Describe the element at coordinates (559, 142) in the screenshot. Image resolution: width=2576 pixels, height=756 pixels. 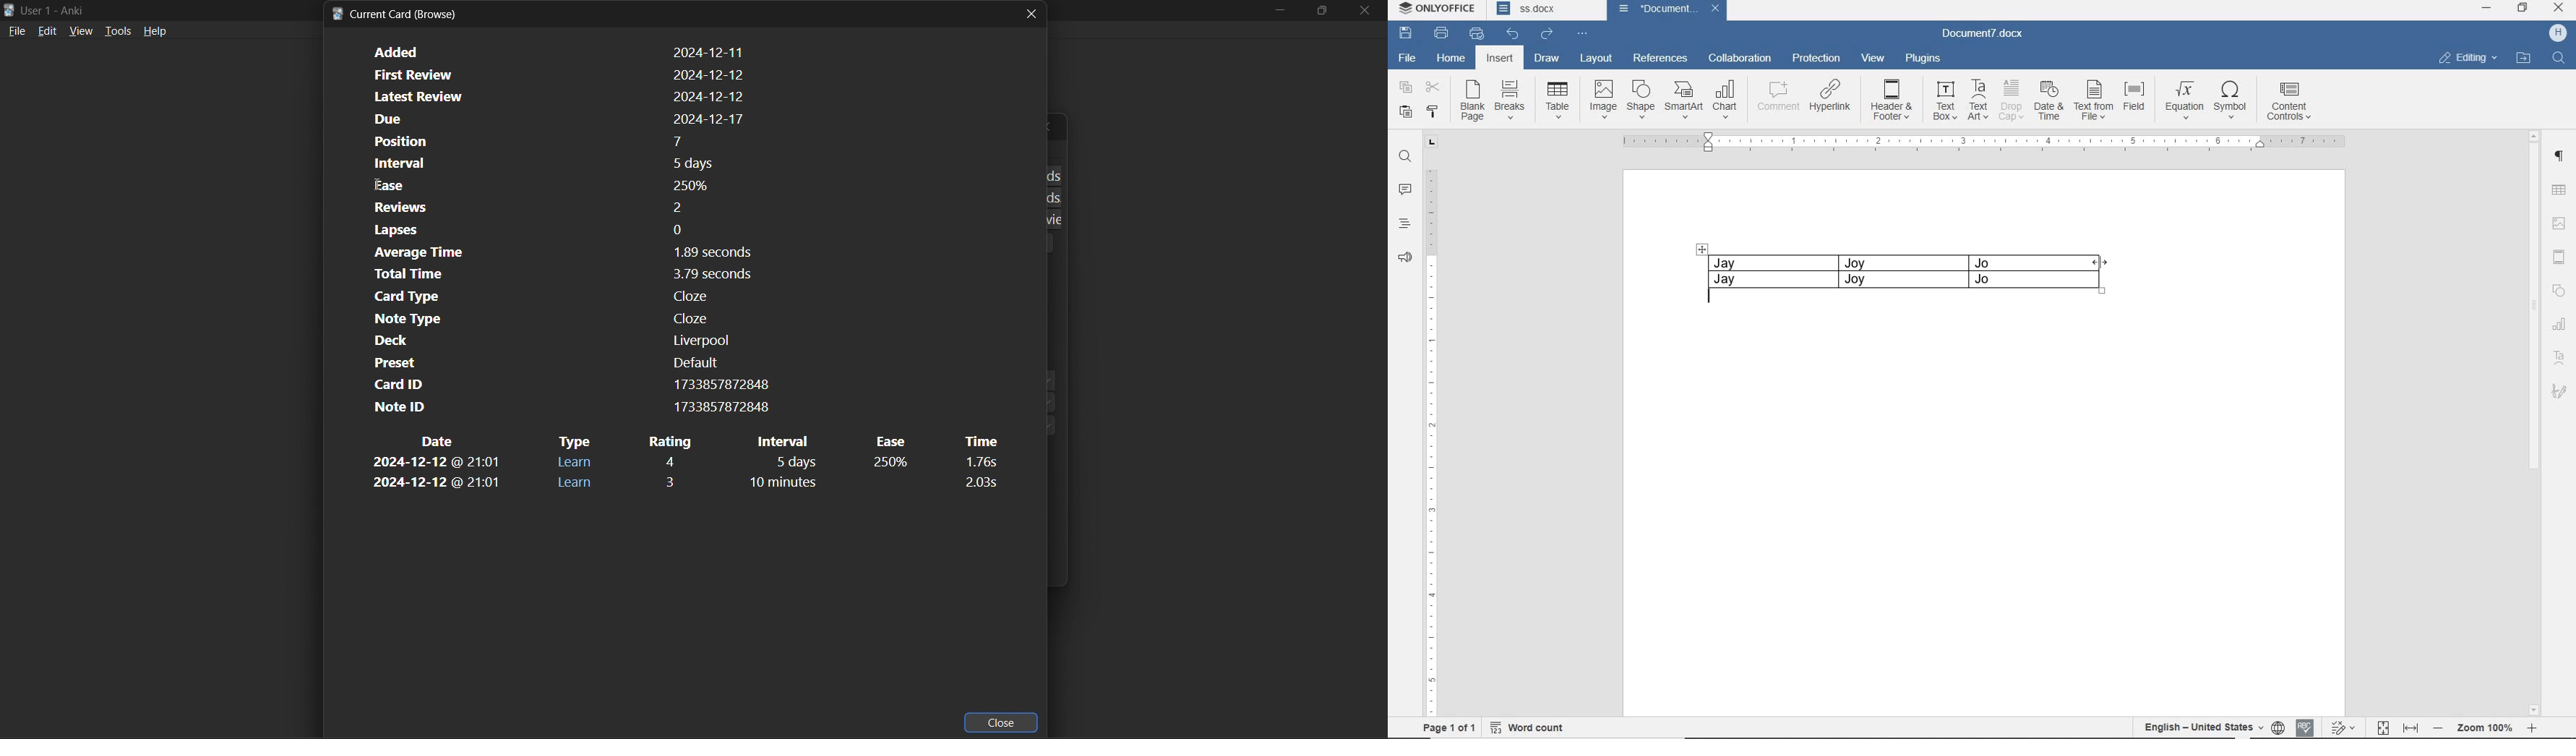
I see `card position` at that location.